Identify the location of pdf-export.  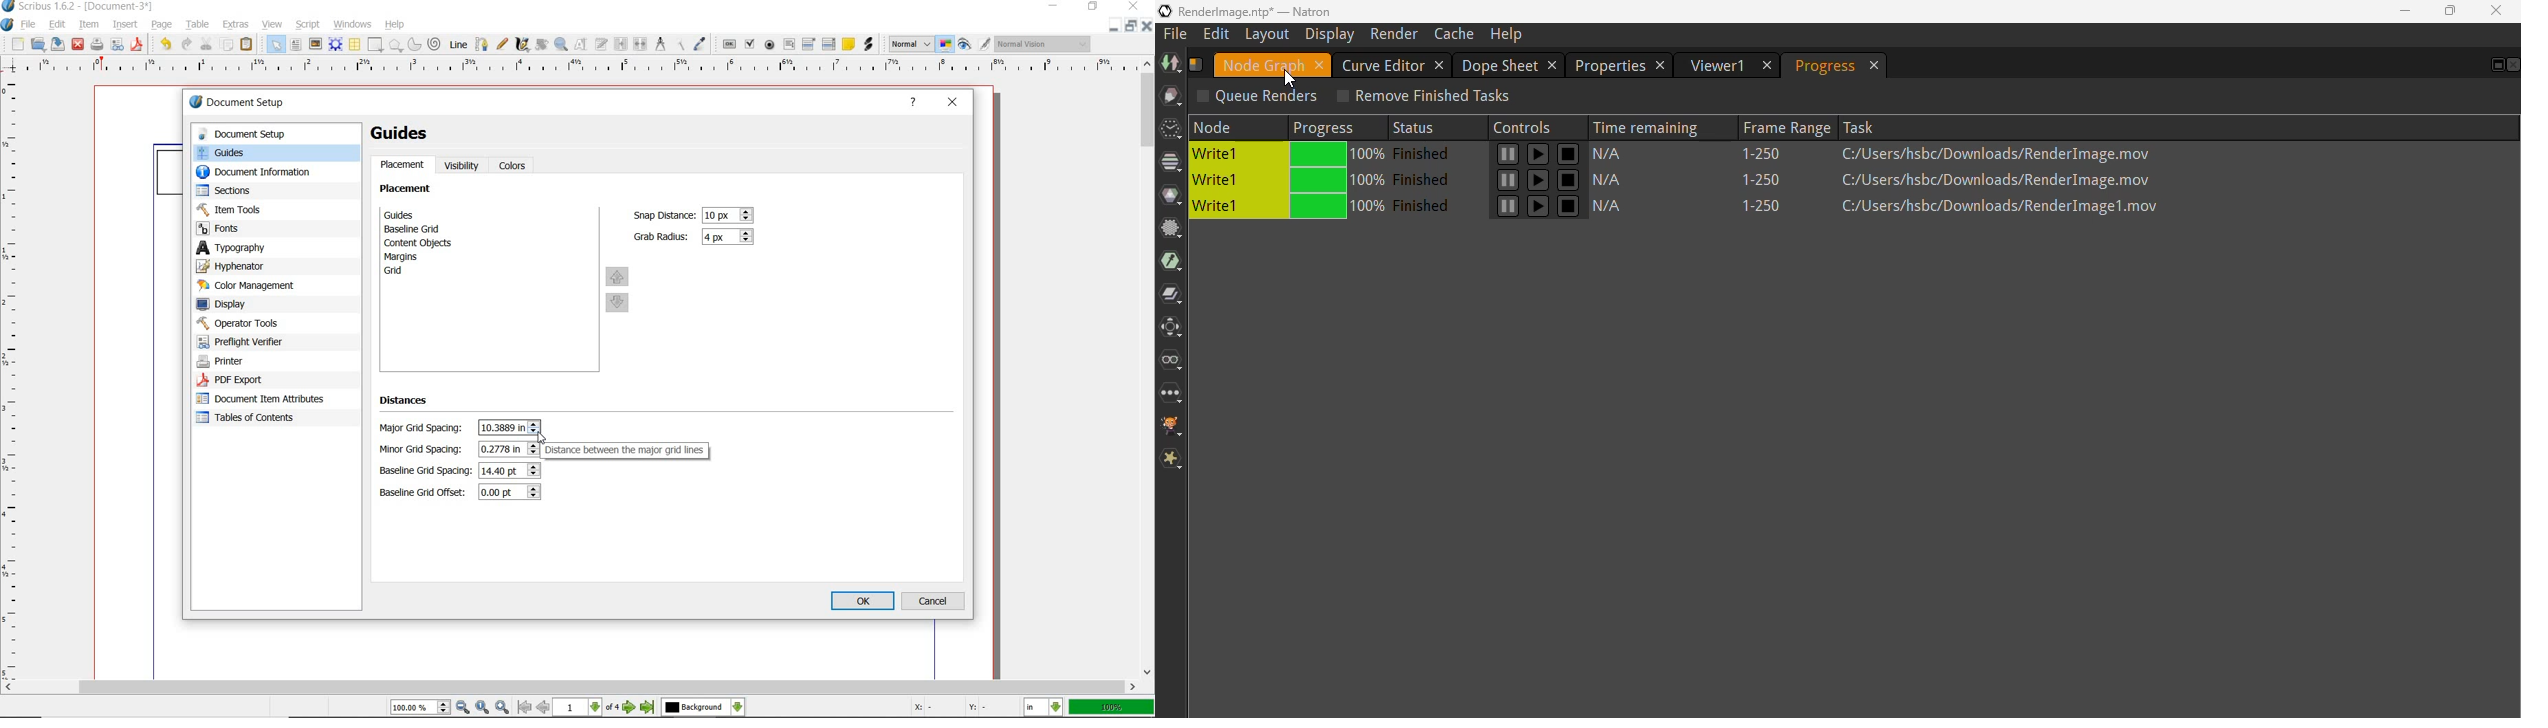
(261, 380).